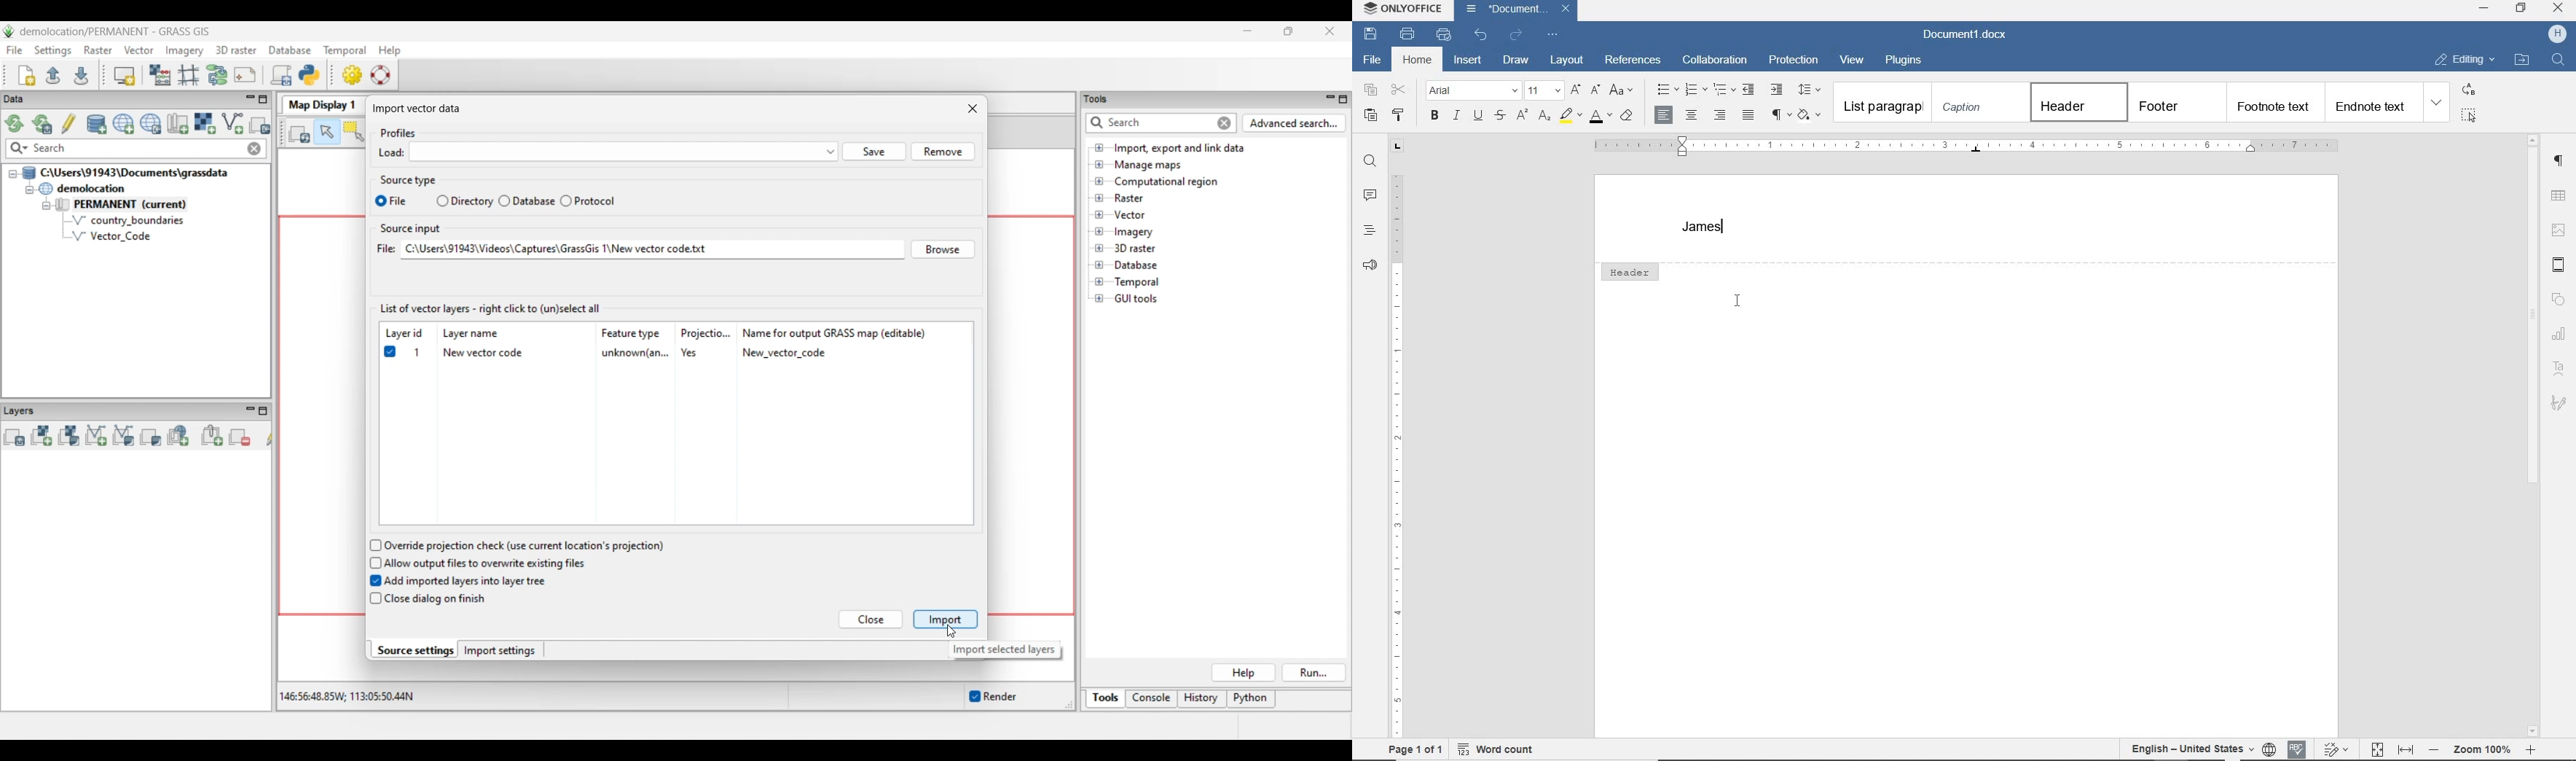 Image resolution: width=2576 pixels, height=784 pixels. I want to click on find, so click(1368, 161).